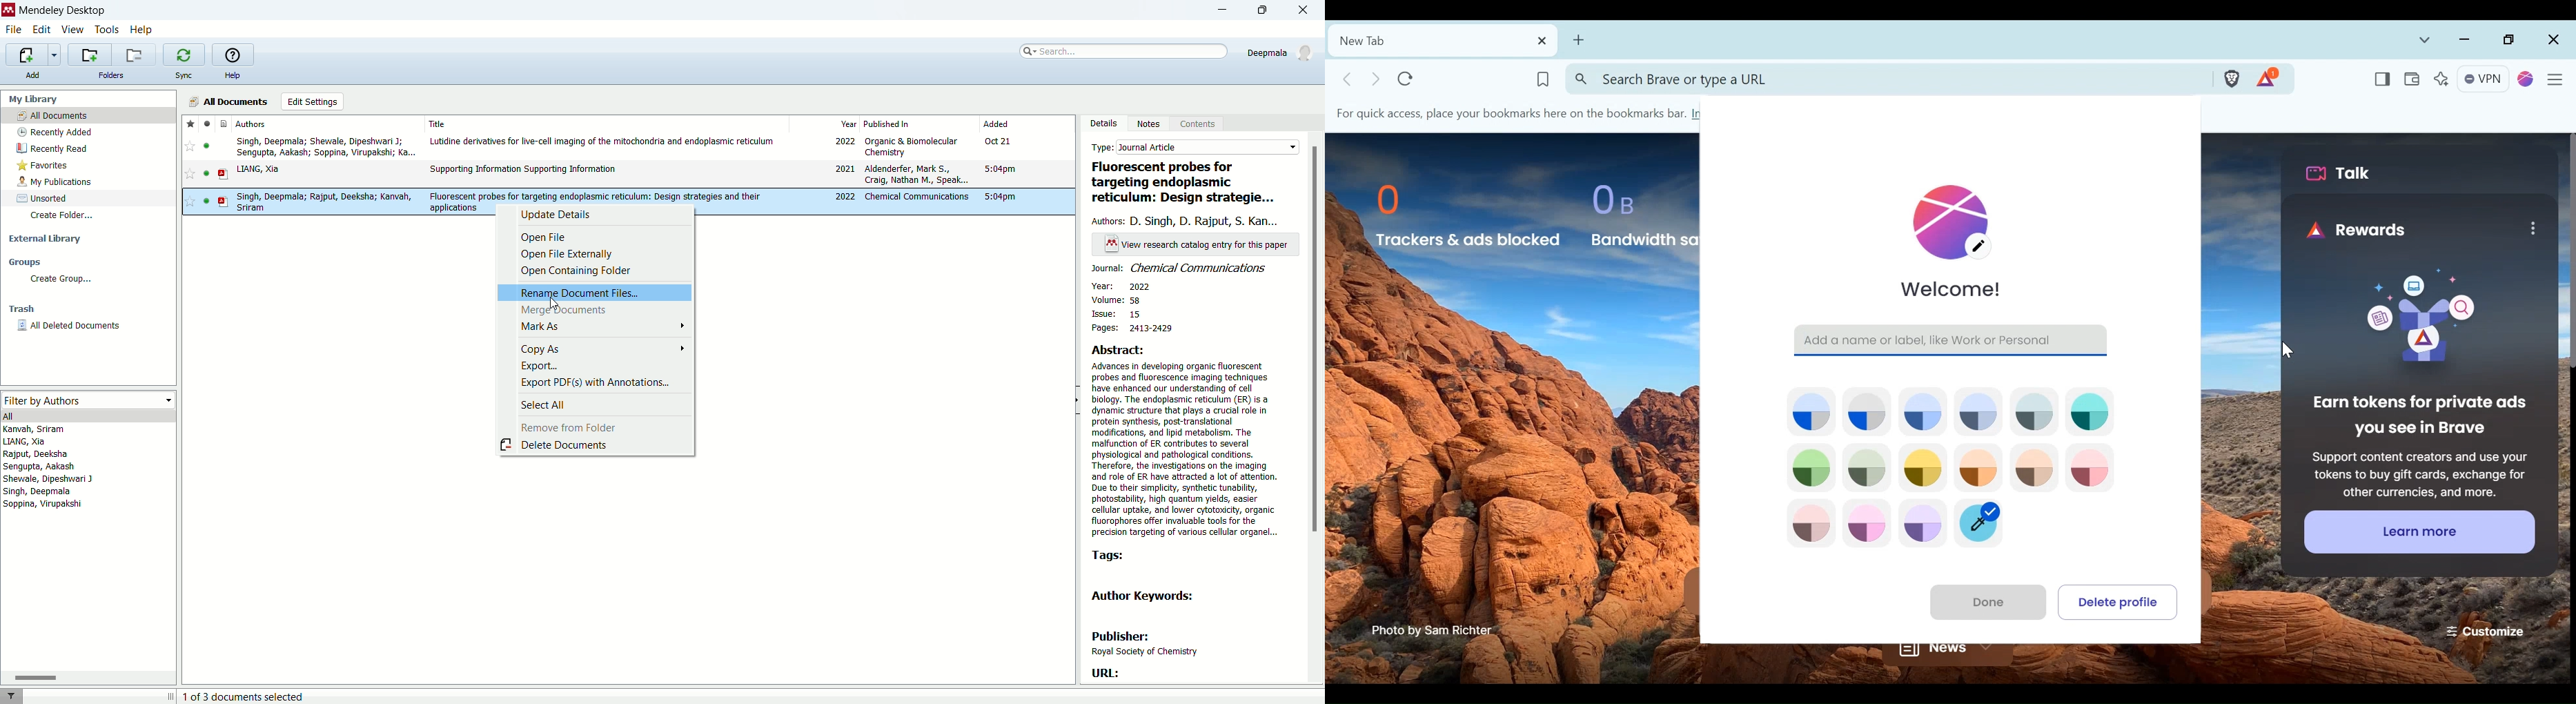  What do you see at coordinates (12, 694) in the screenshot?
I see `filter` at bounding box center [12, 694].